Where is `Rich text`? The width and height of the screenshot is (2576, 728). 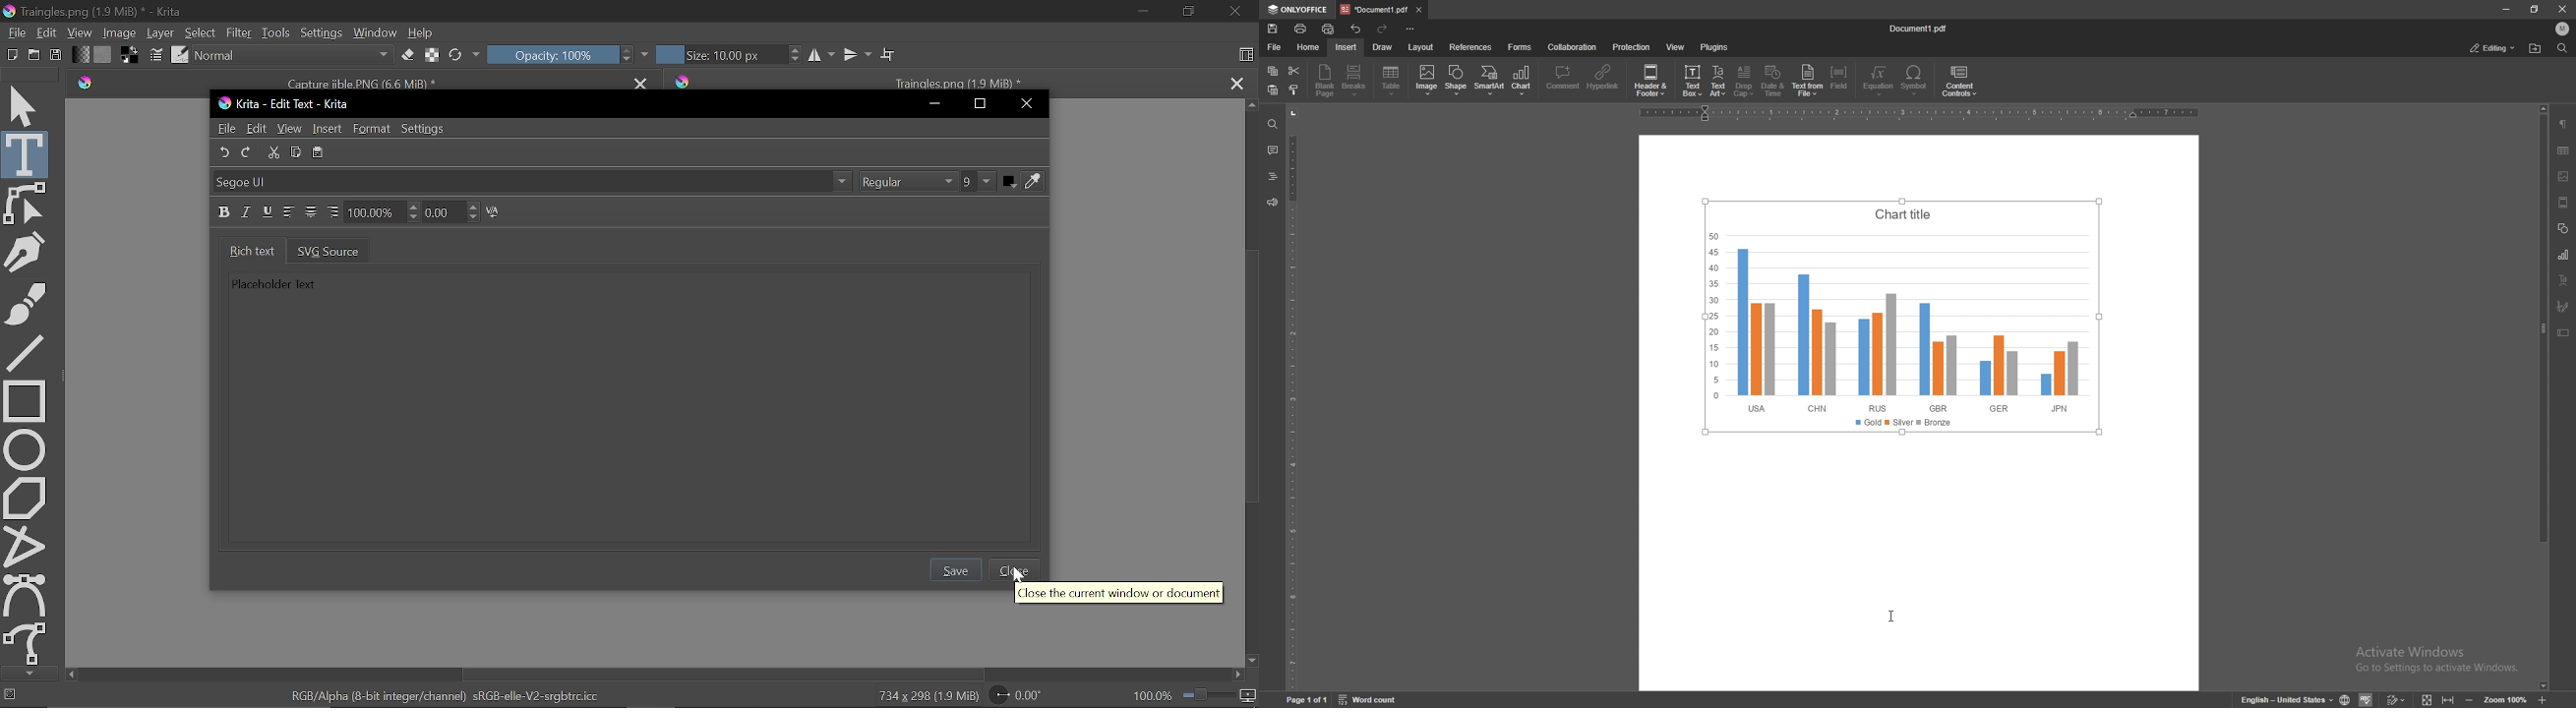
Rich text is located at coordinates (248, 250).